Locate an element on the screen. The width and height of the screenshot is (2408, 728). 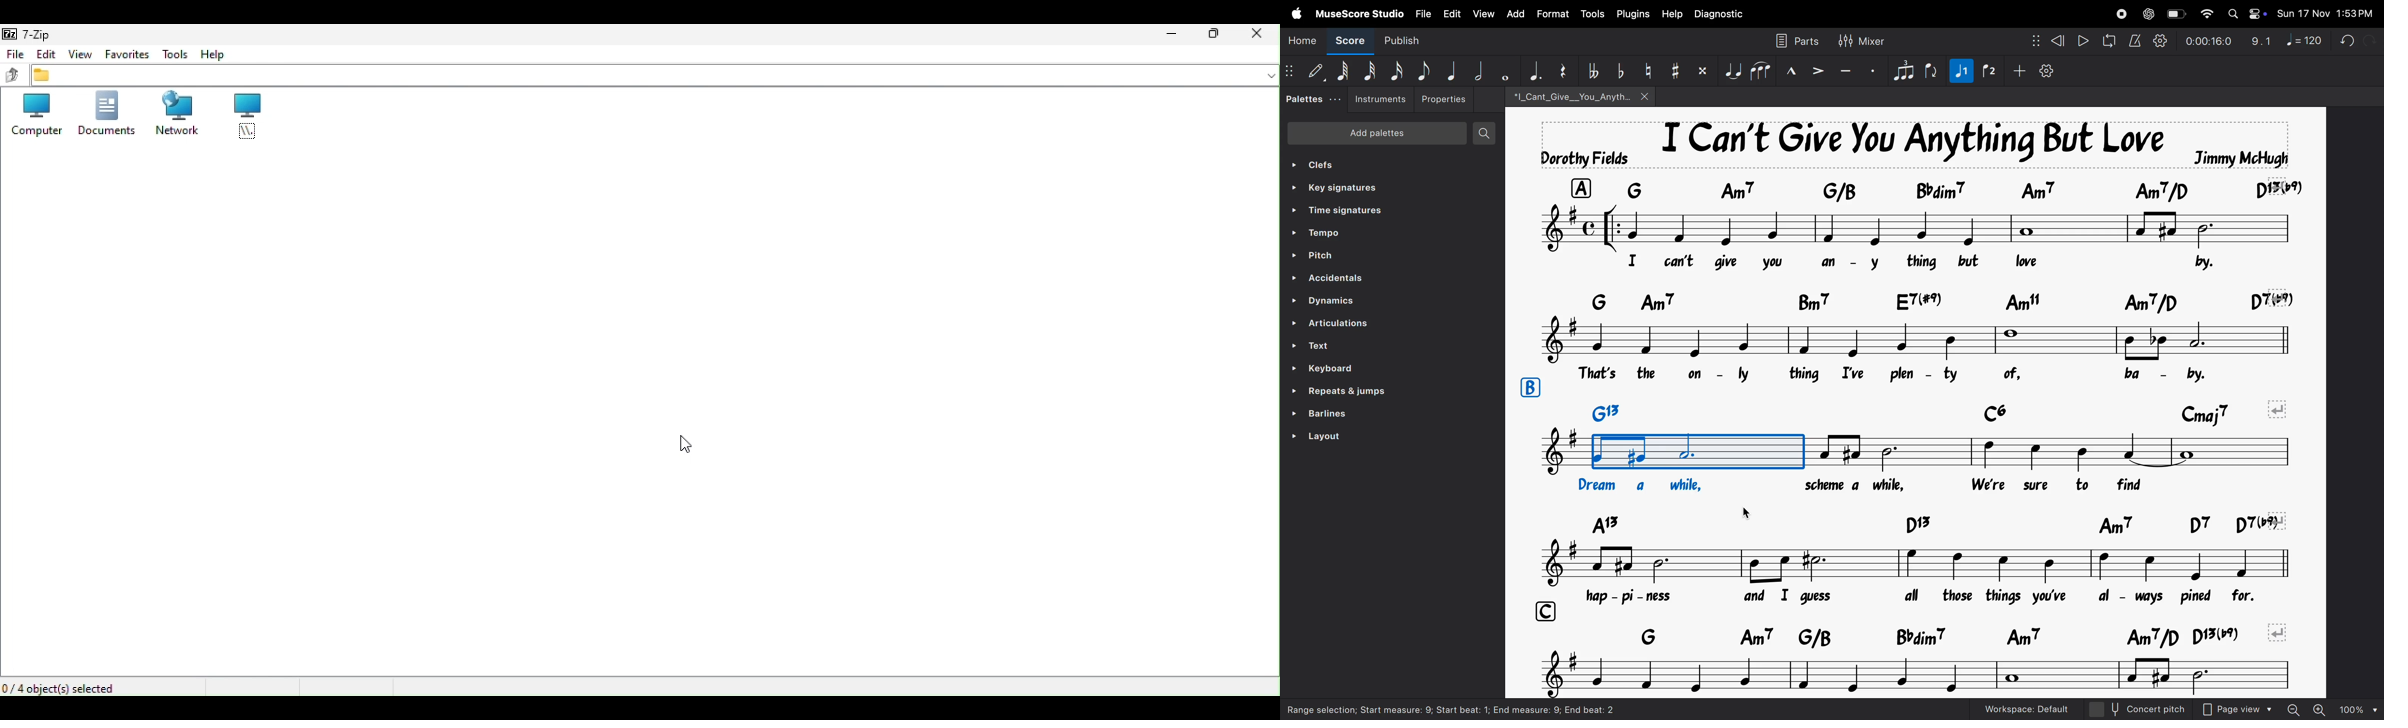
palettes is located at coordinates (1310, 101).